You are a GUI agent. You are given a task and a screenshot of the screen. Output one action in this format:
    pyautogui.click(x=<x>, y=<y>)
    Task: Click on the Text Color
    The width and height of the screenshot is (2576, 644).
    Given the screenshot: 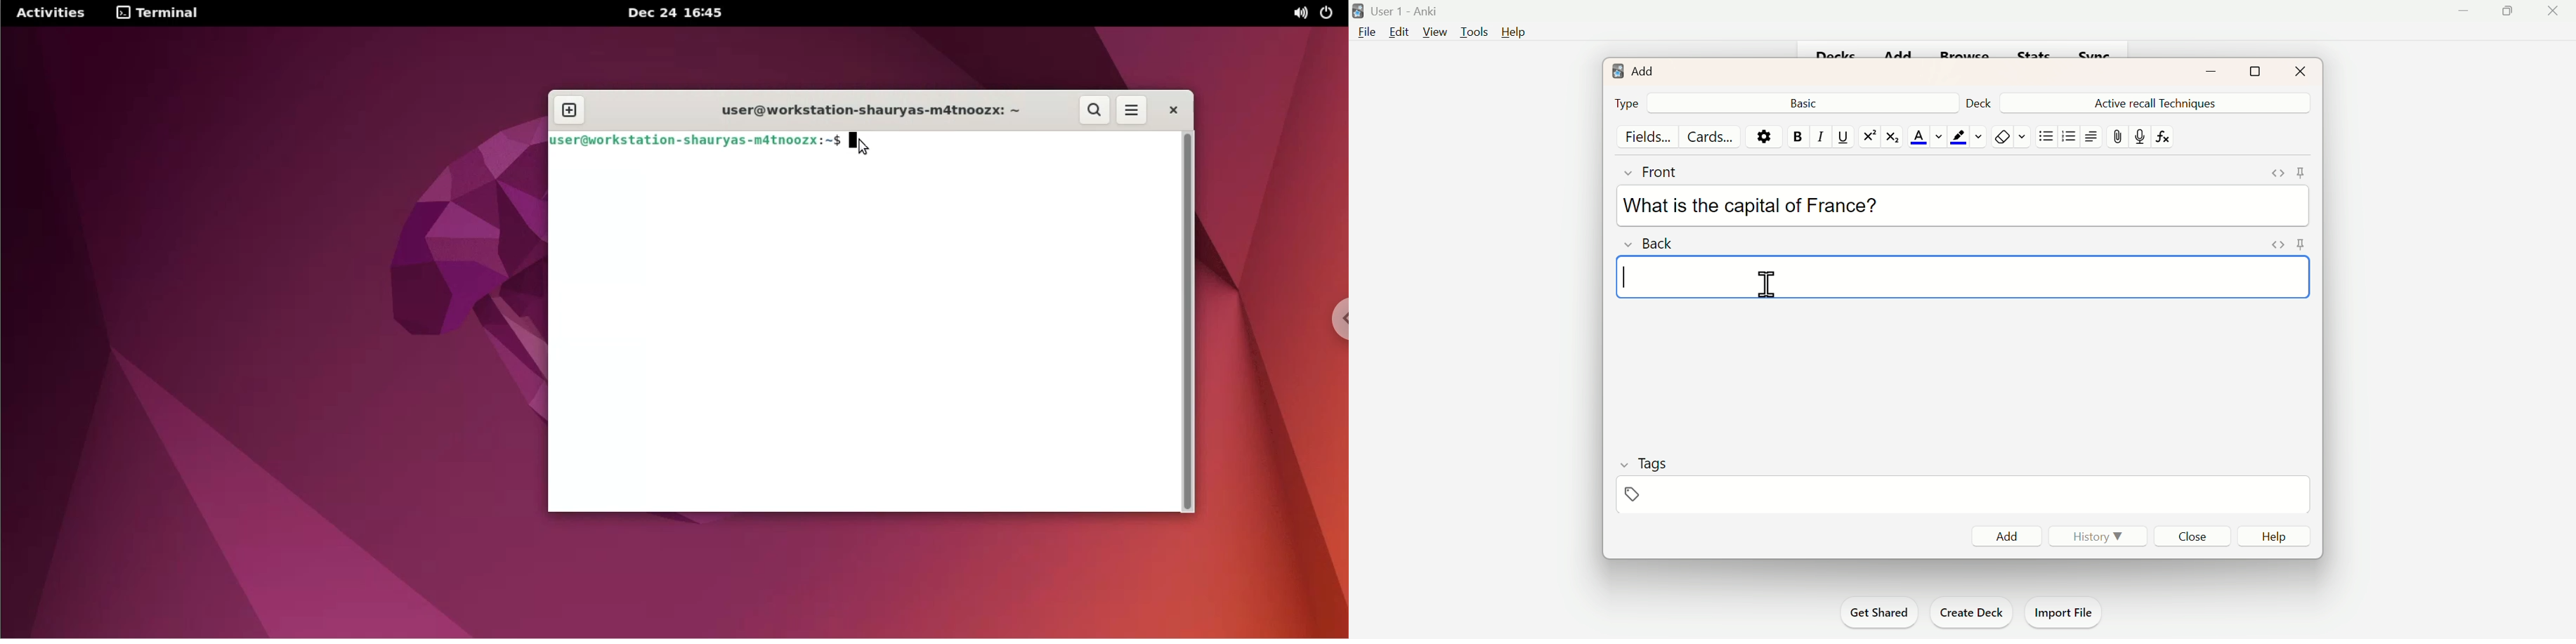 What is the action you would take?
    pyautogui.click(x=1923, y=135)
    